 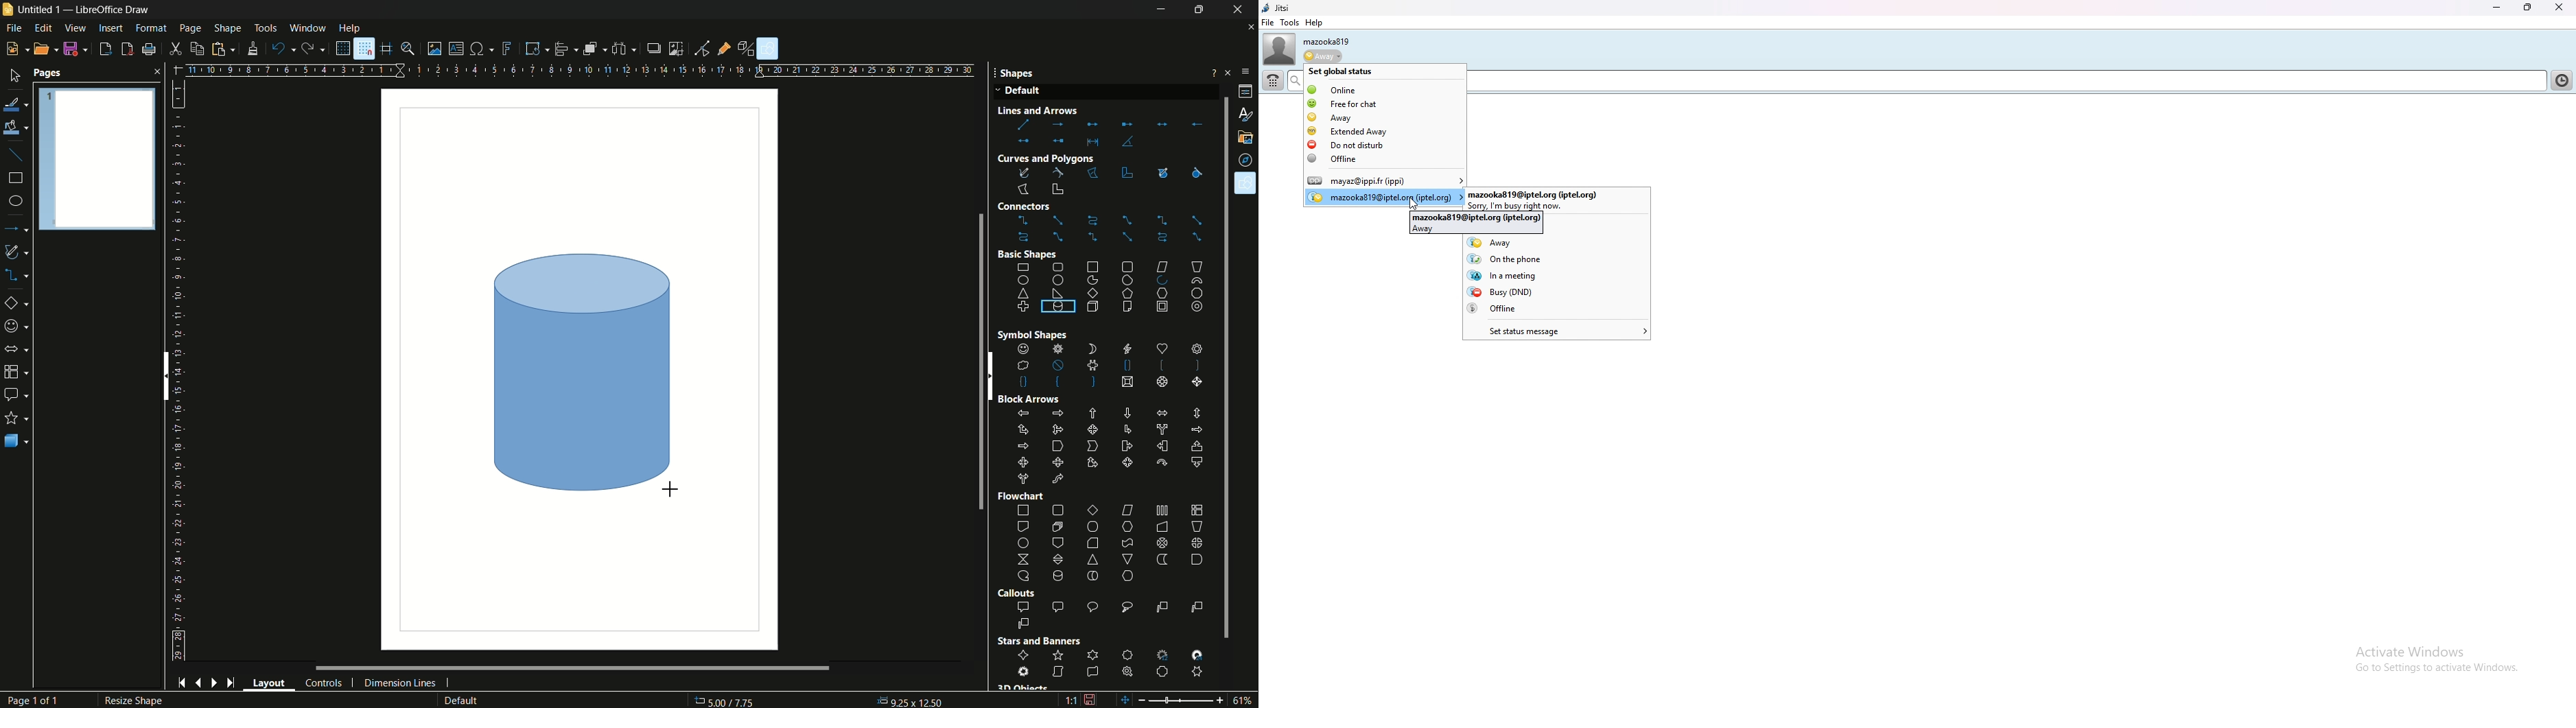 What do you see at coordinates (269, 682) in the screenshot?
I see `layout` at bounding box center [269, 682].